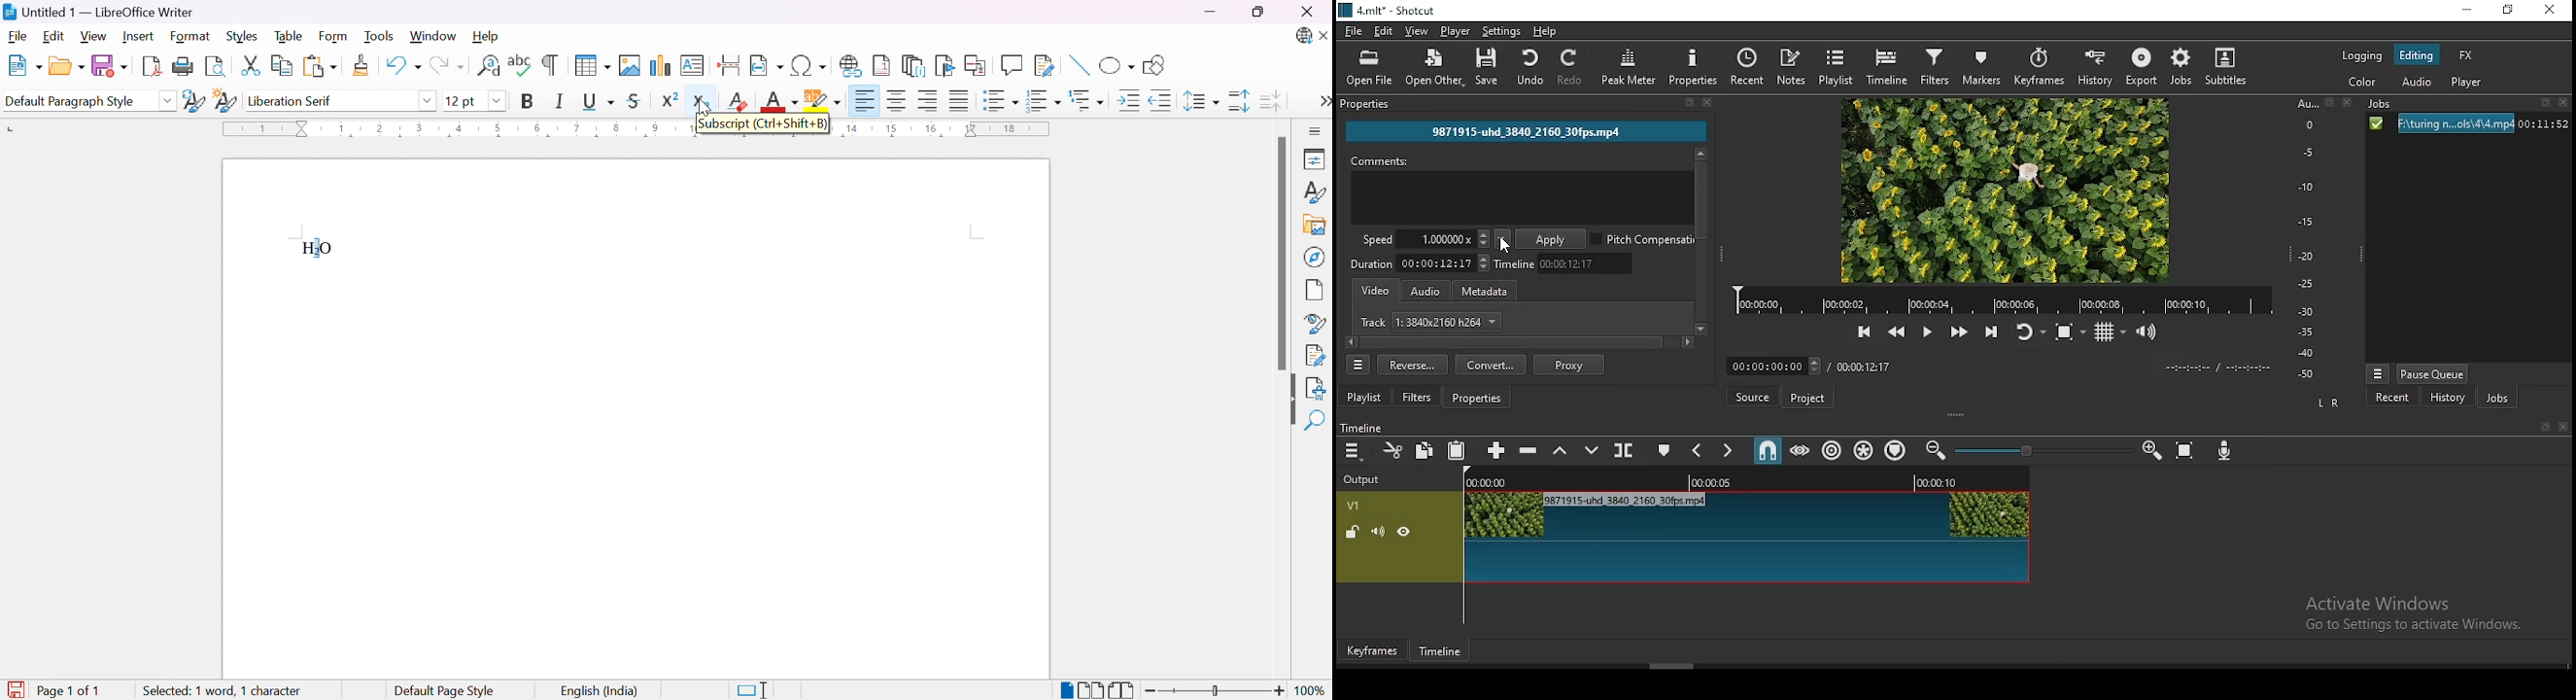 The height and width of the screenshot is (700, 2576). Describe the element at coordinates (1864, 332) in the screenshot. I see `skip to the previous point` at that location.